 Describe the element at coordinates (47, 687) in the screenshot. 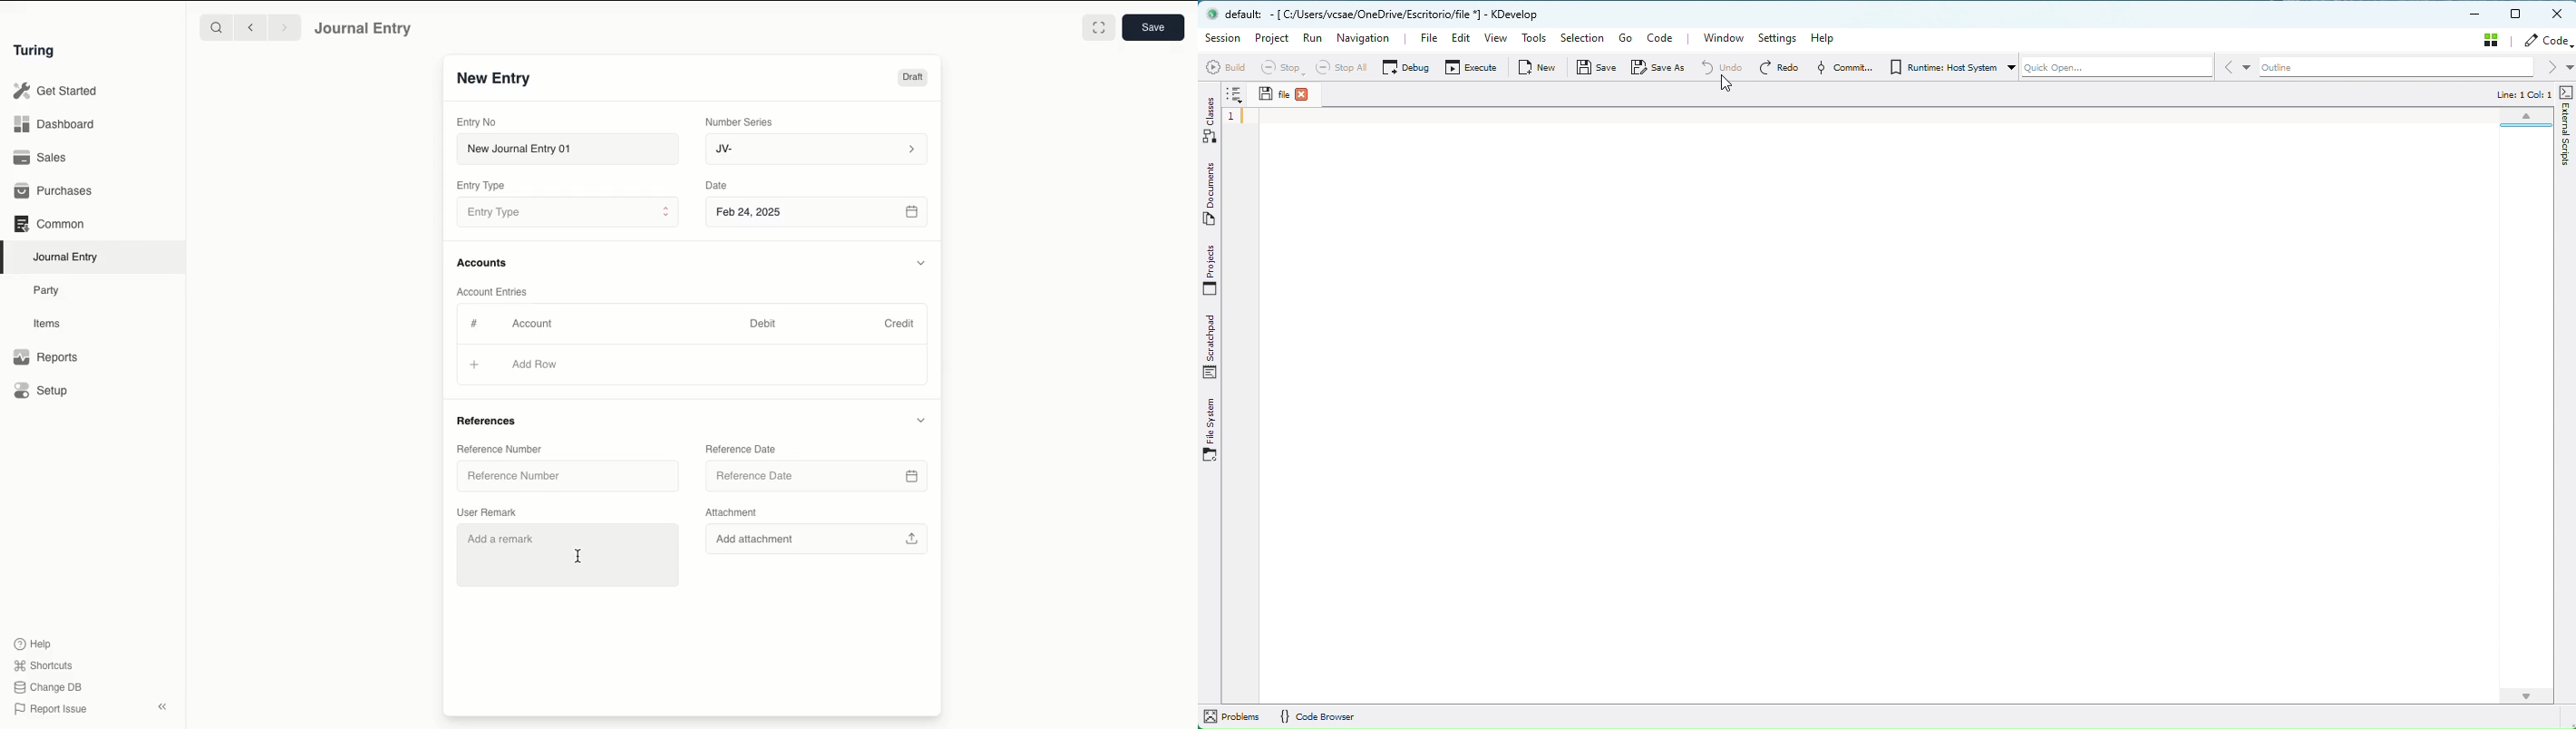

I see `Change DB` at that location.